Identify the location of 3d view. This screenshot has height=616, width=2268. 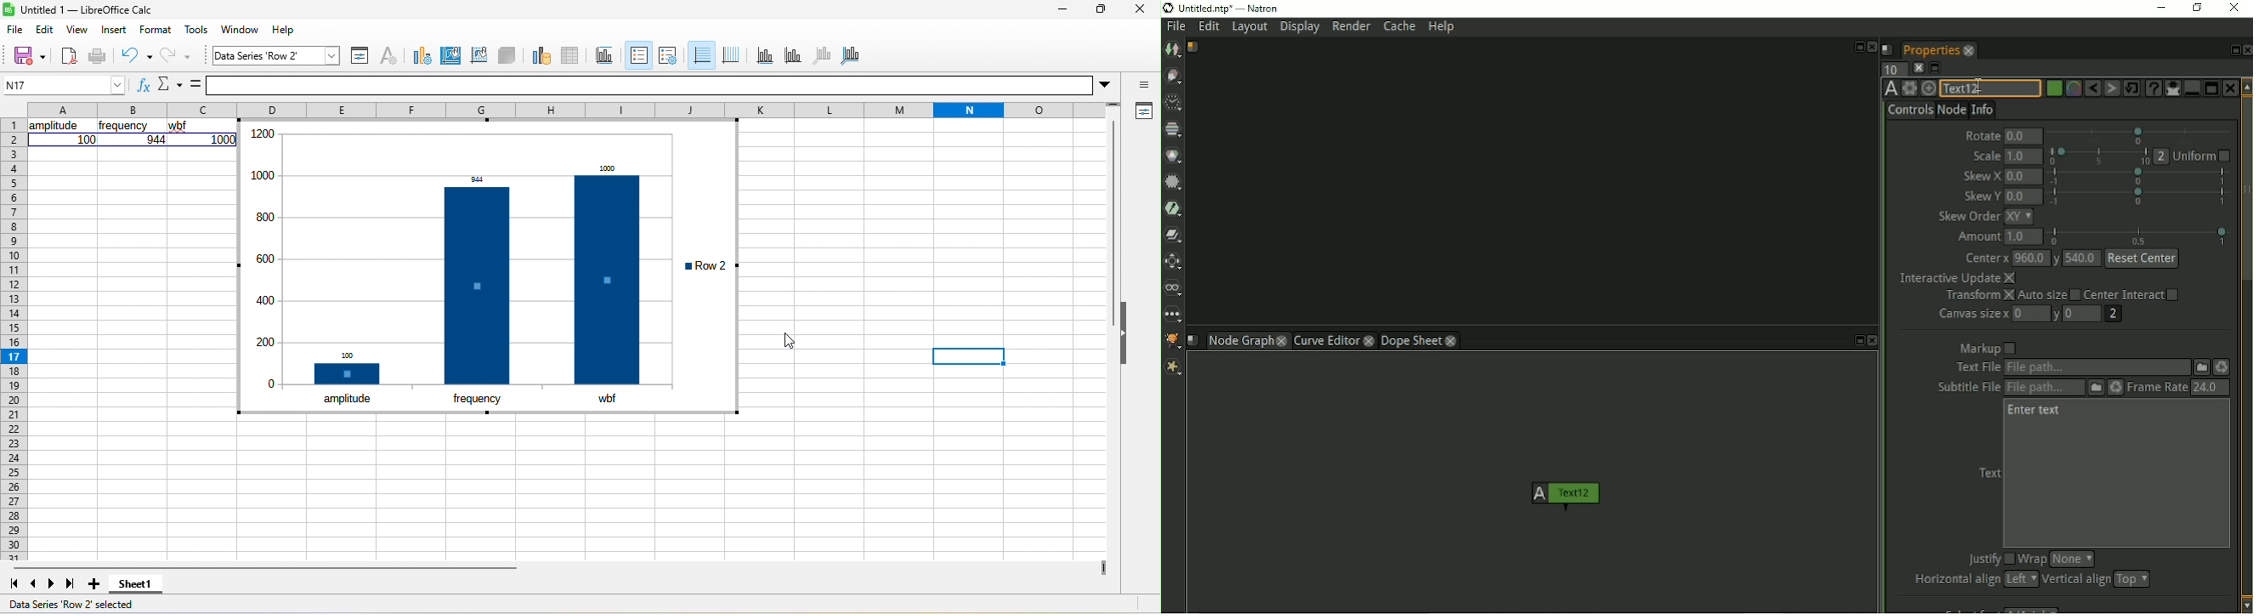
(509, 57).